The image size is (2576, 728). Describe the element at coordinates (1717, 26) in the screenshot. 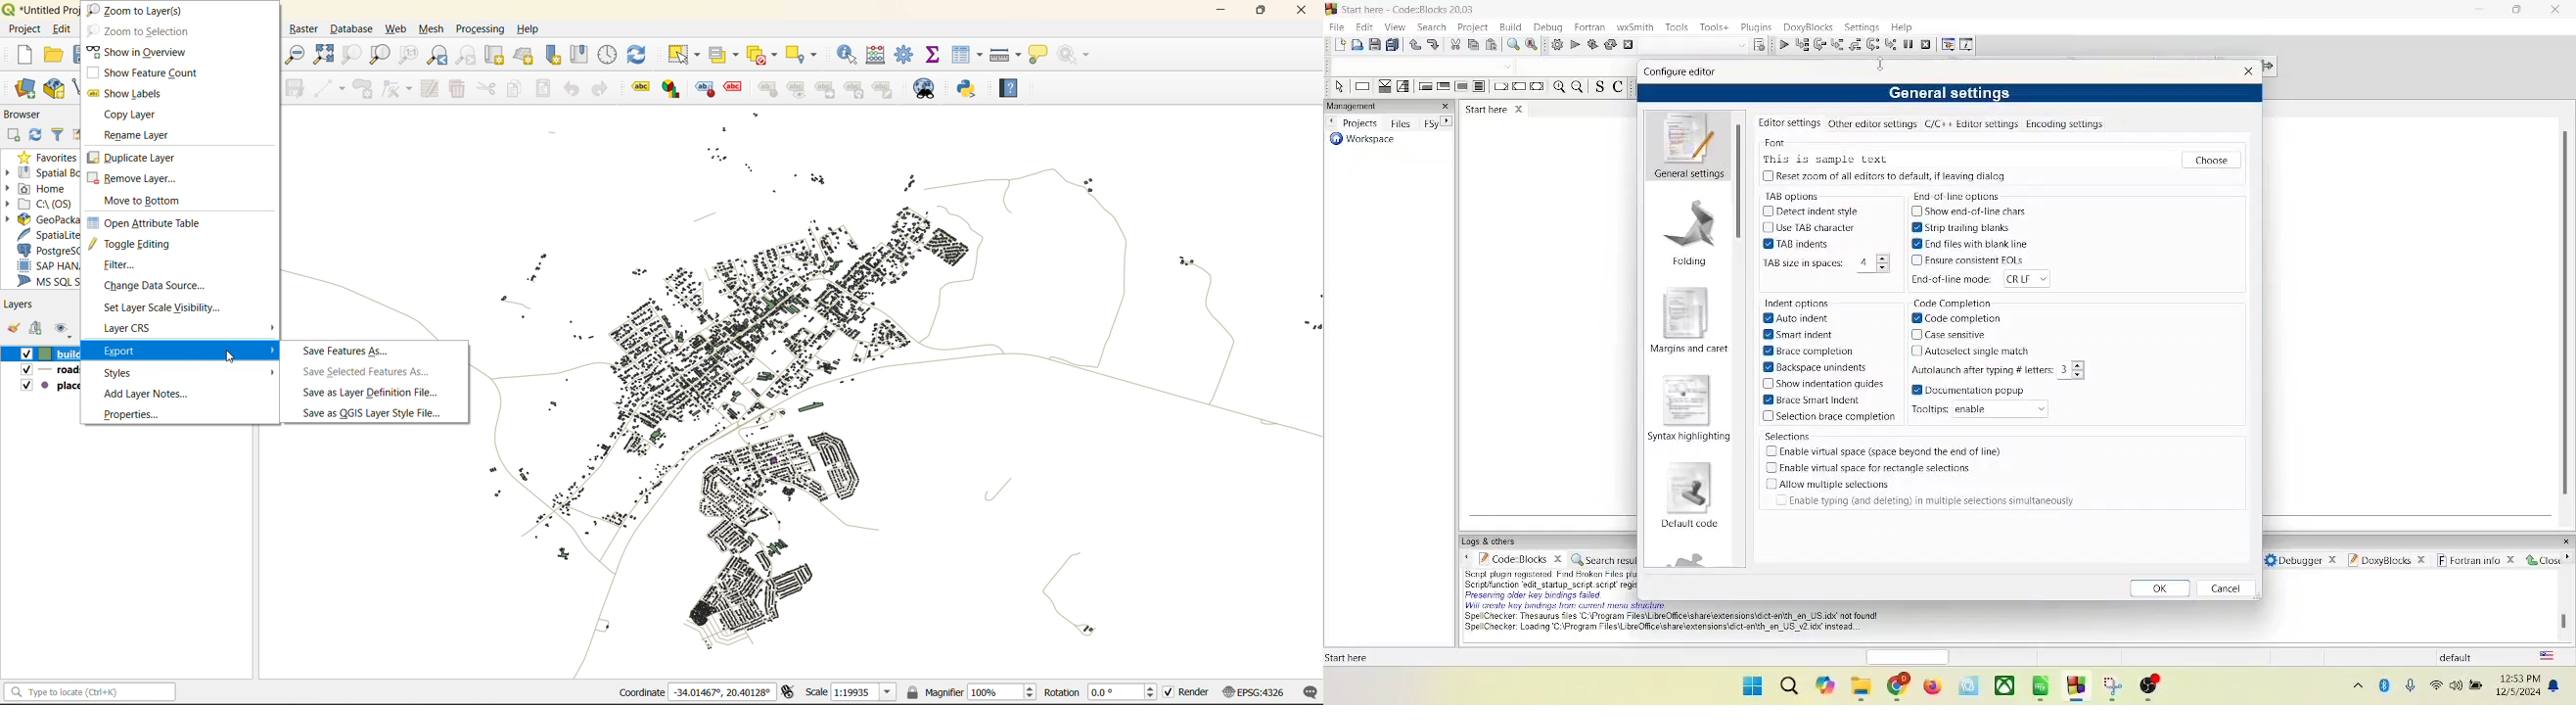

I see `tools` at that location.